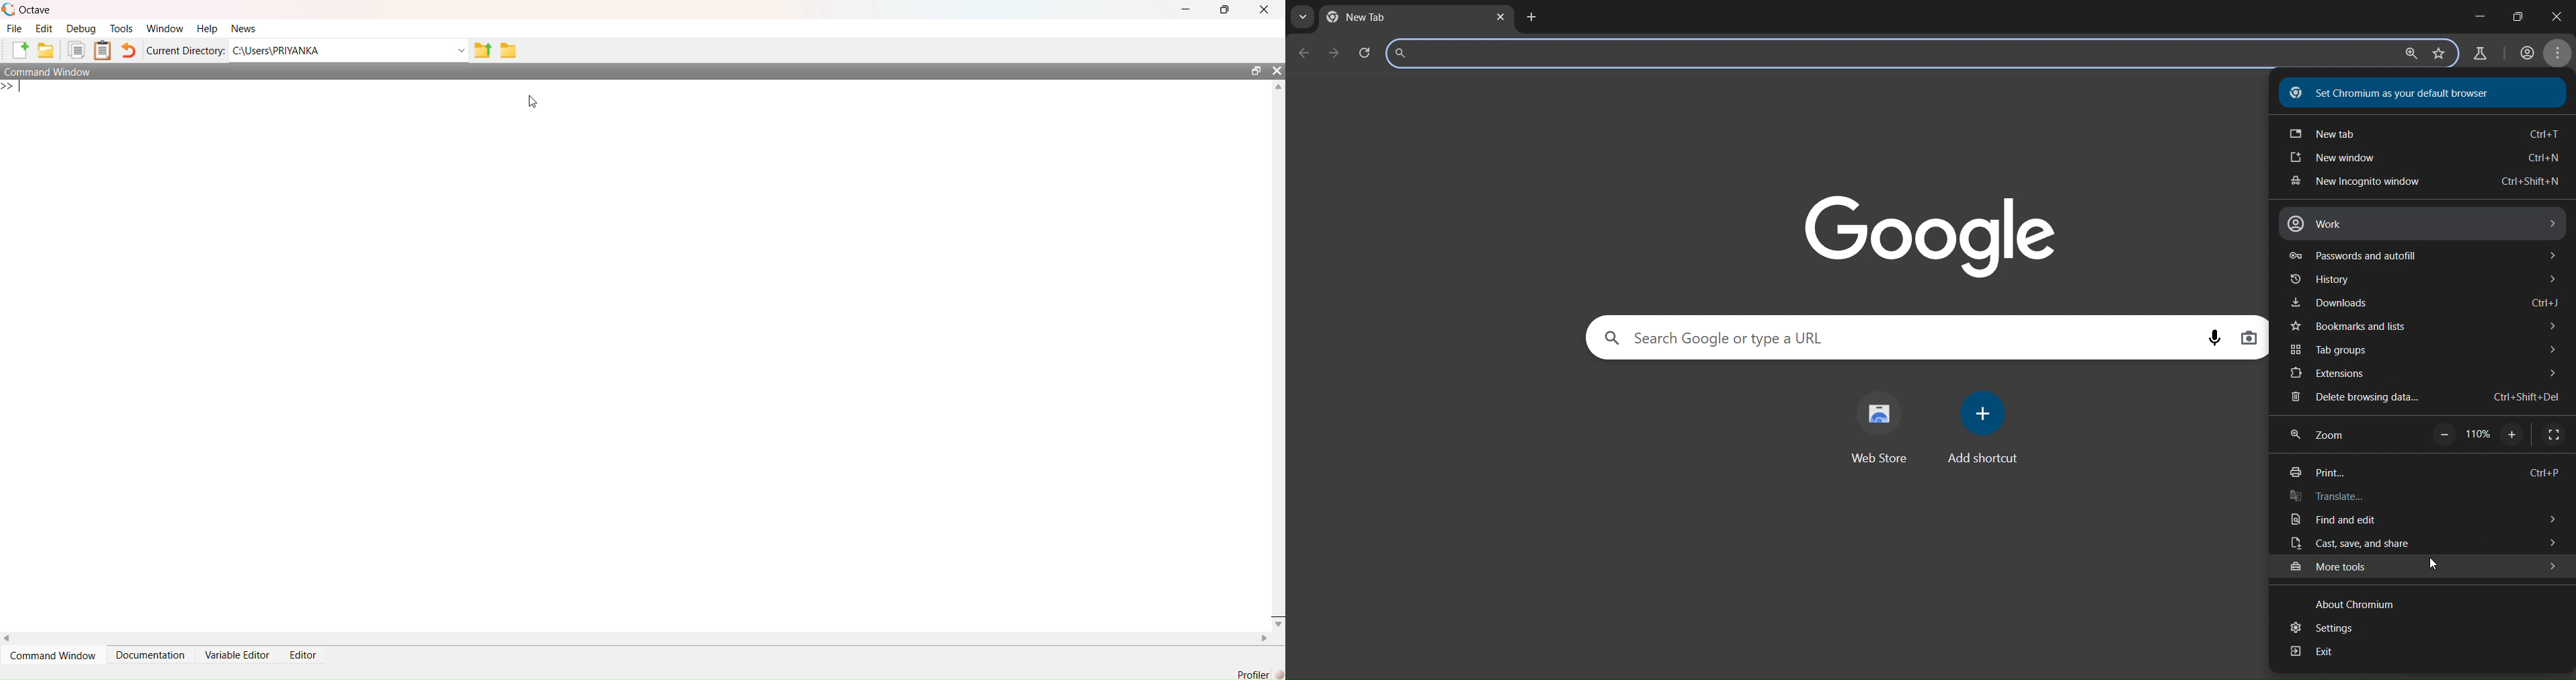 This screenshot has width=2576, height=700. I want to click on print Ctrl+P, so click(2419, 474).